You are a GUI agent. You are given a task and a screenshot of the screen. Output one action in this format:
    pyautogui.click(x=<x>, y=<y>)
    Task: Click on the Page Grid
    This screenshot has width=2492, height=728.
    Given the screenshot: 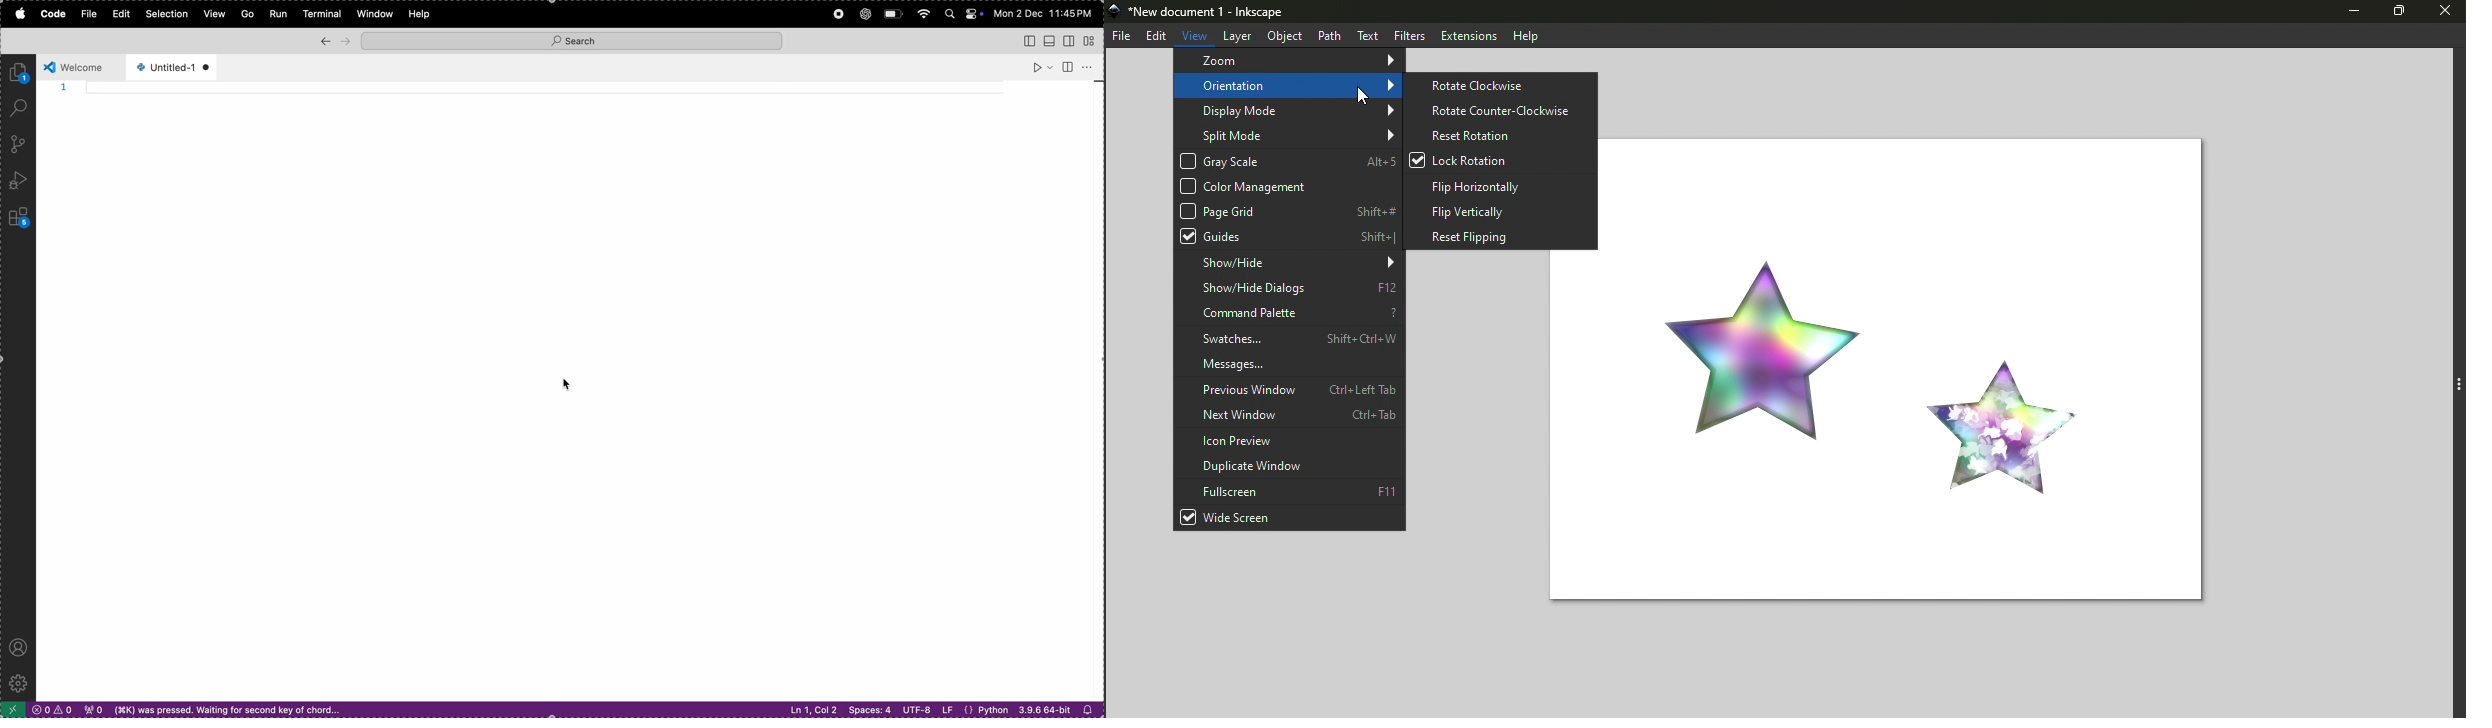 What is the action you would take?
    pyautogui.click(x=1289, y=210)
    